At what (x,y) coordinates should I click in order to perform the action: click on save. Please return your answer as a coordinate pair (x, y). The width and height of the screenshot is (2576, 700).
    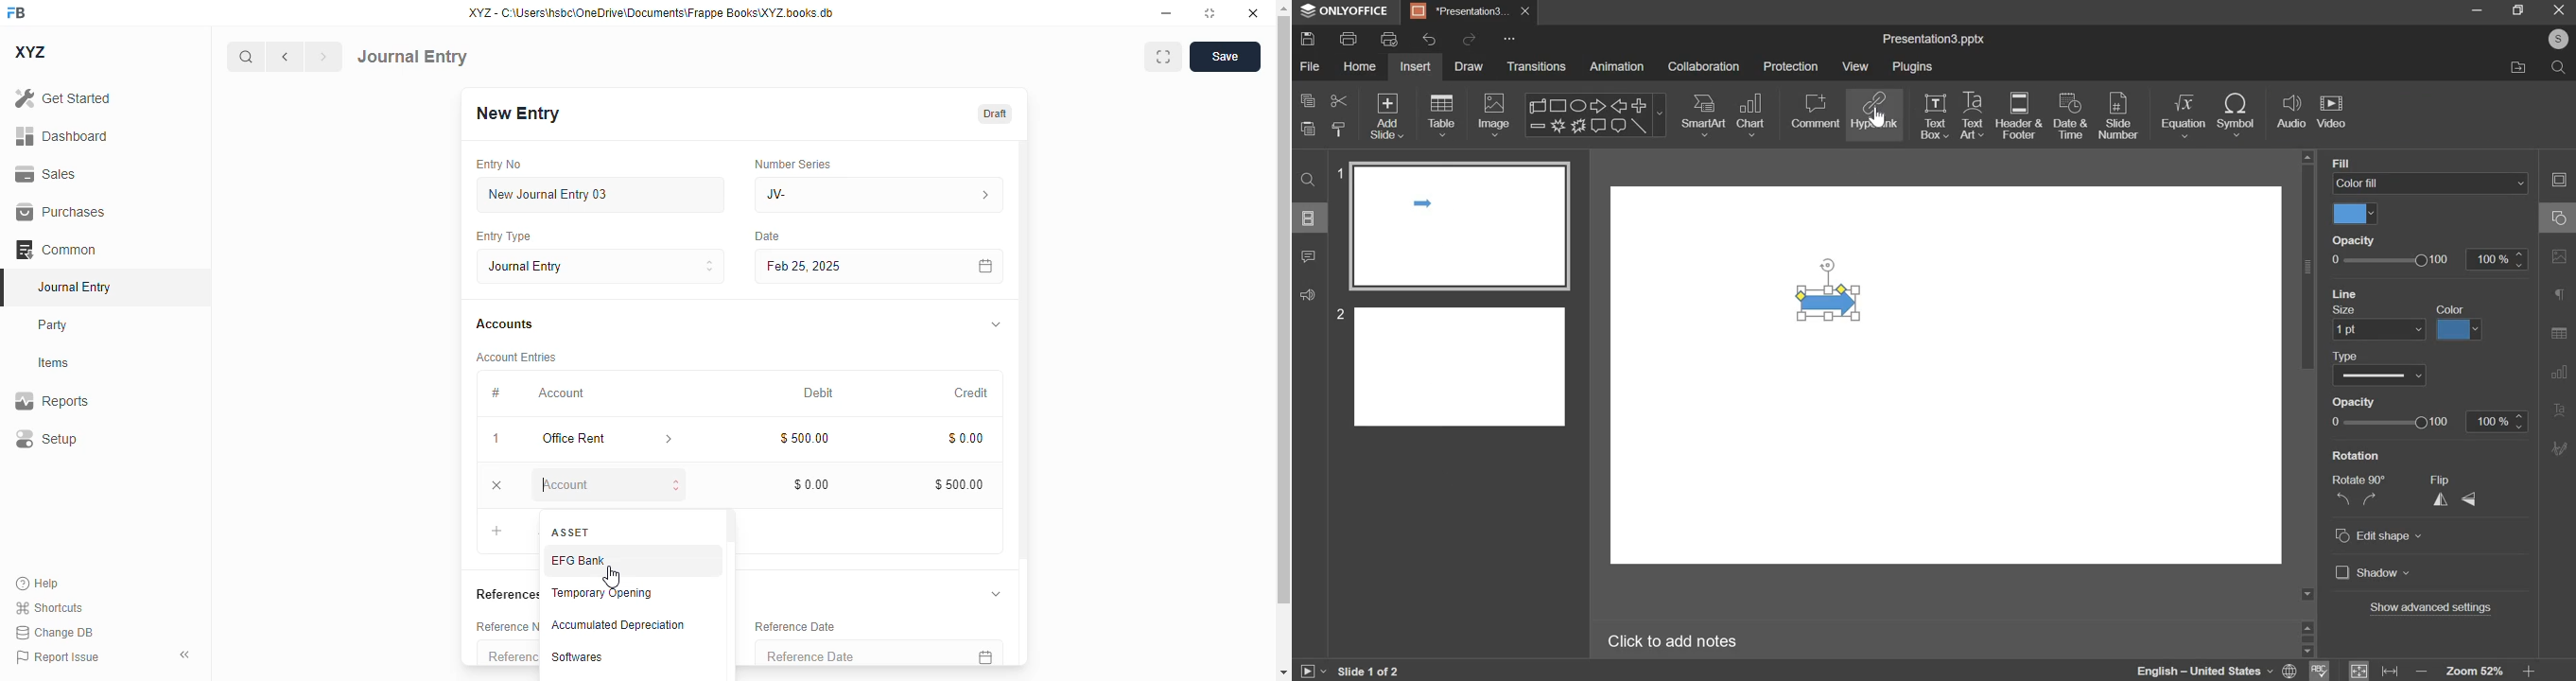
    Looking at the image, I should click on (1226, 57).